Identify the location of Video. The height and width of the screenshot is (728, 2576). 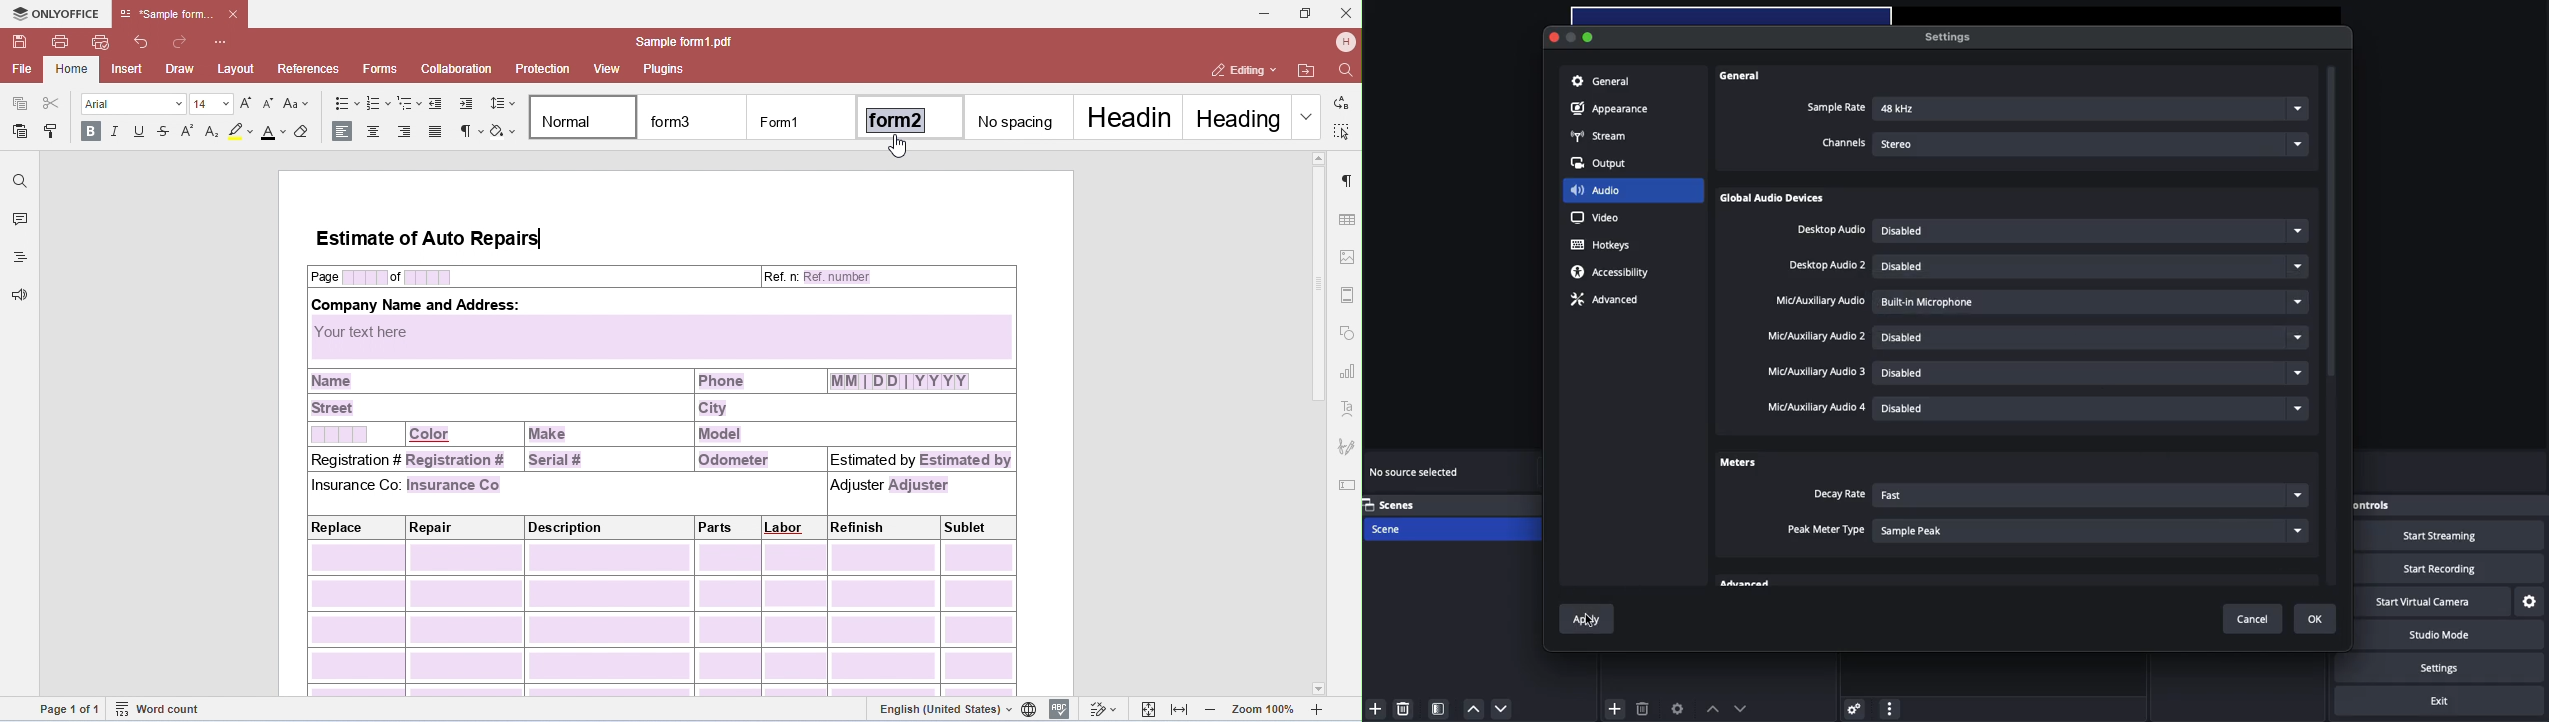
(1595, 217).